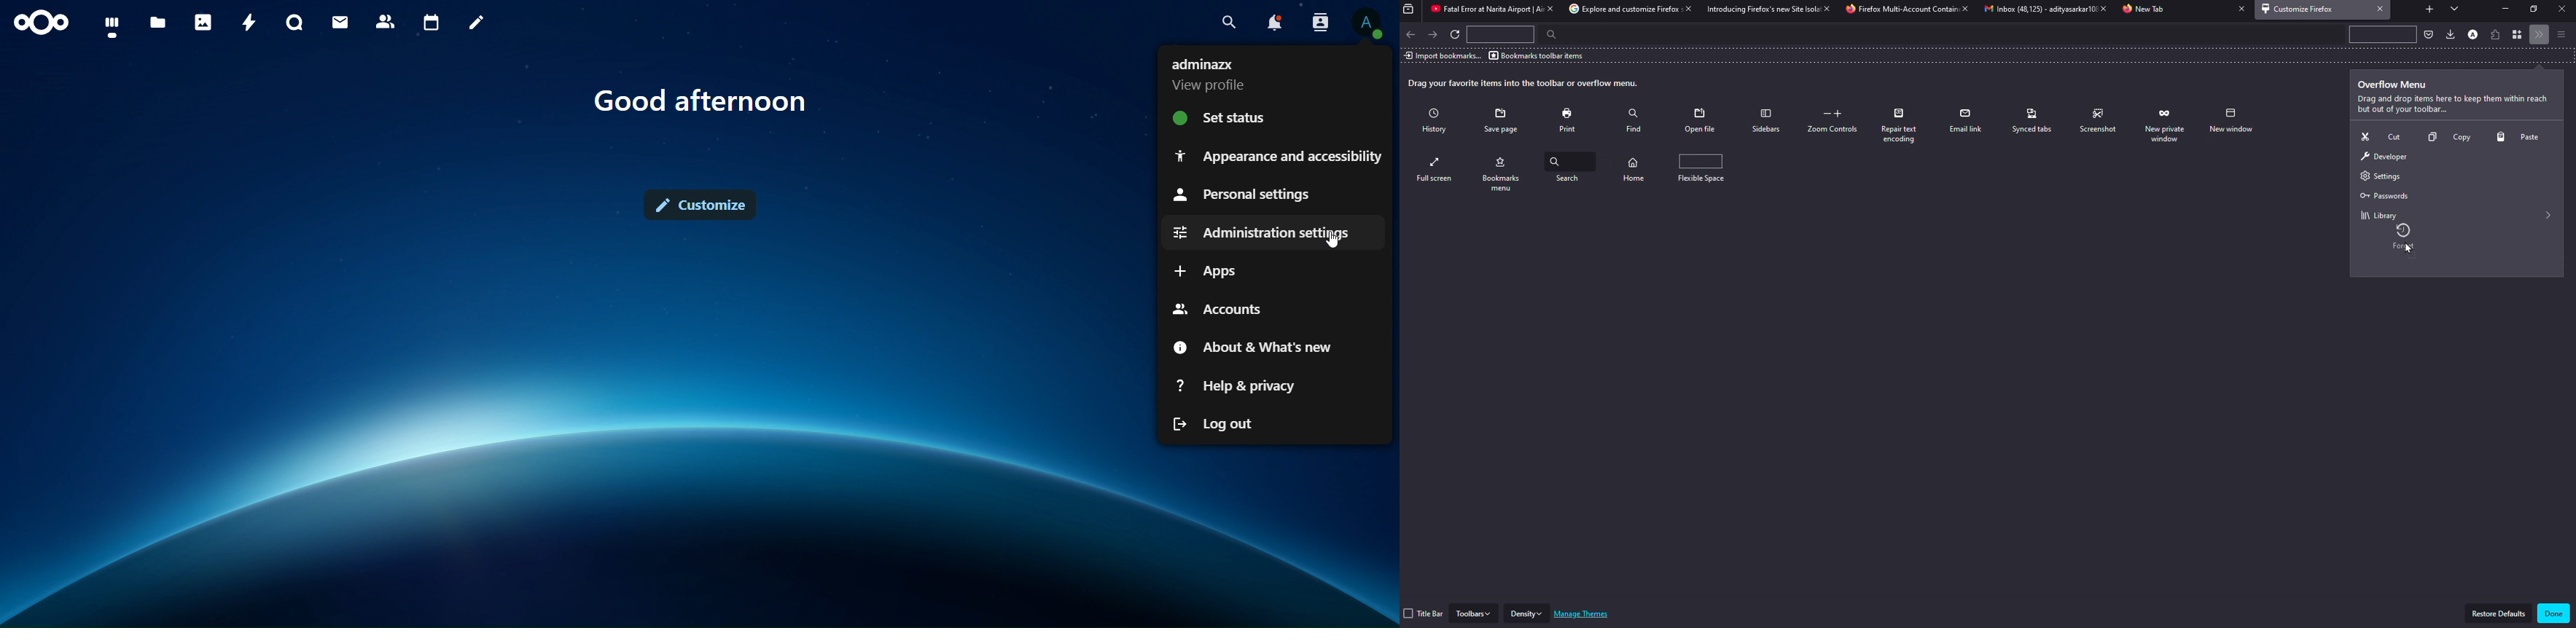 This screenshot has height=644, width=2576. I want to click on search, so click(1547, 34).